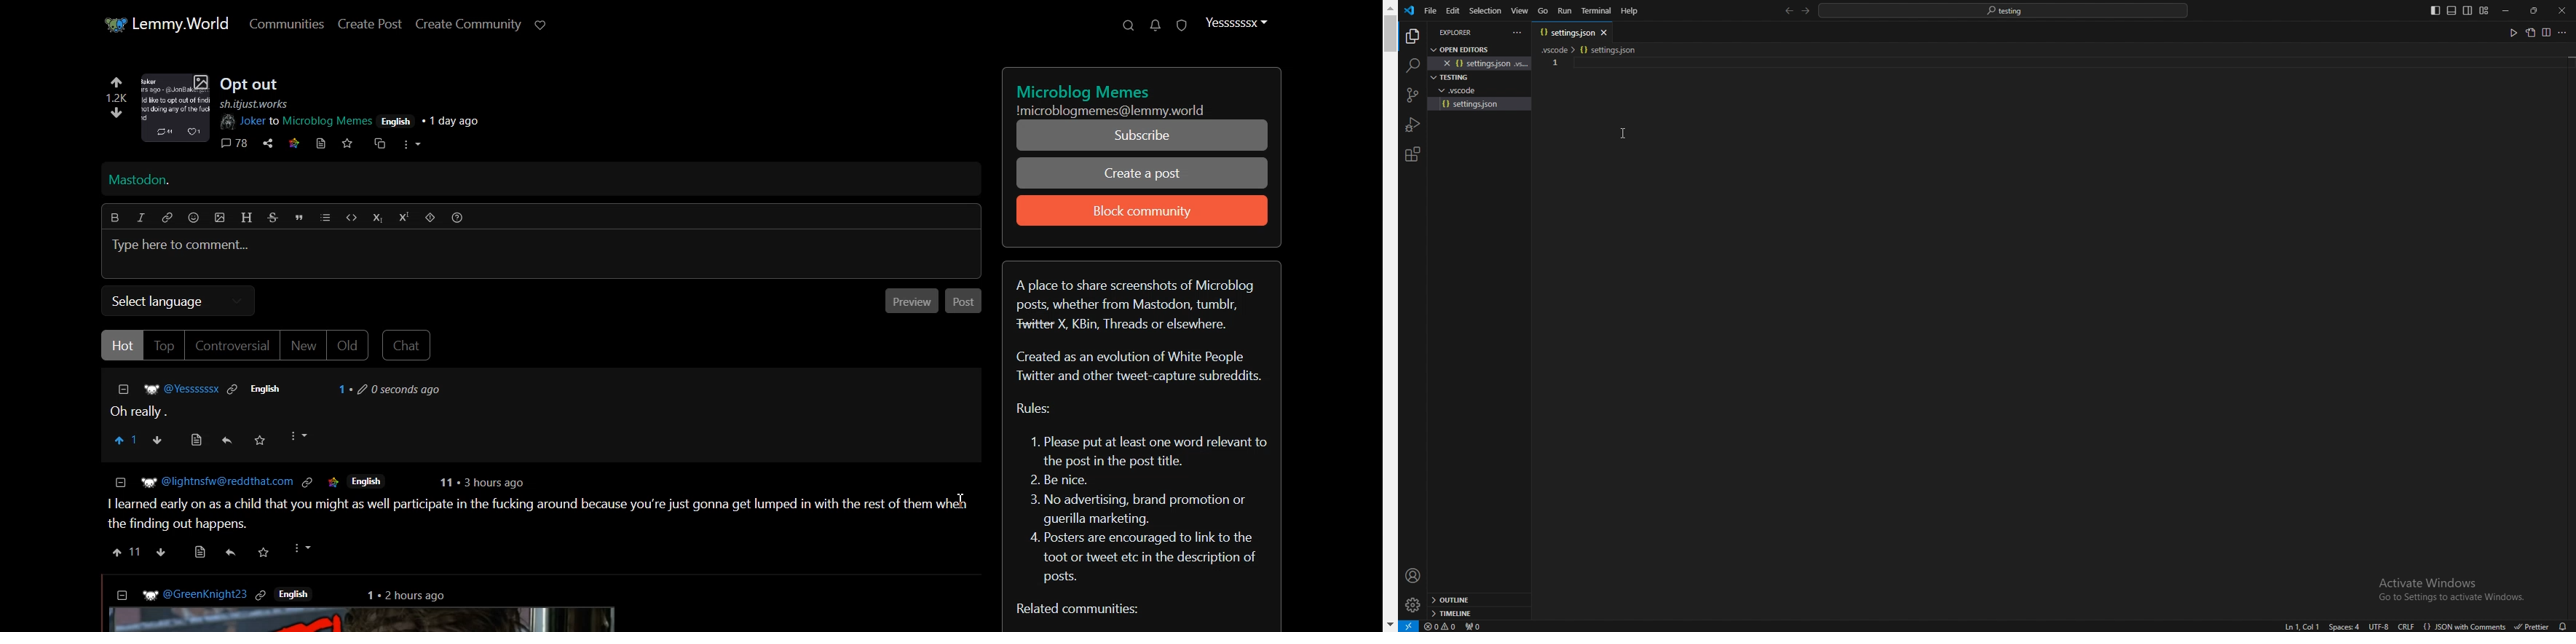 The width and height of the screenshot is (2576, 644). I want to click on tab, so click(1563, 31).